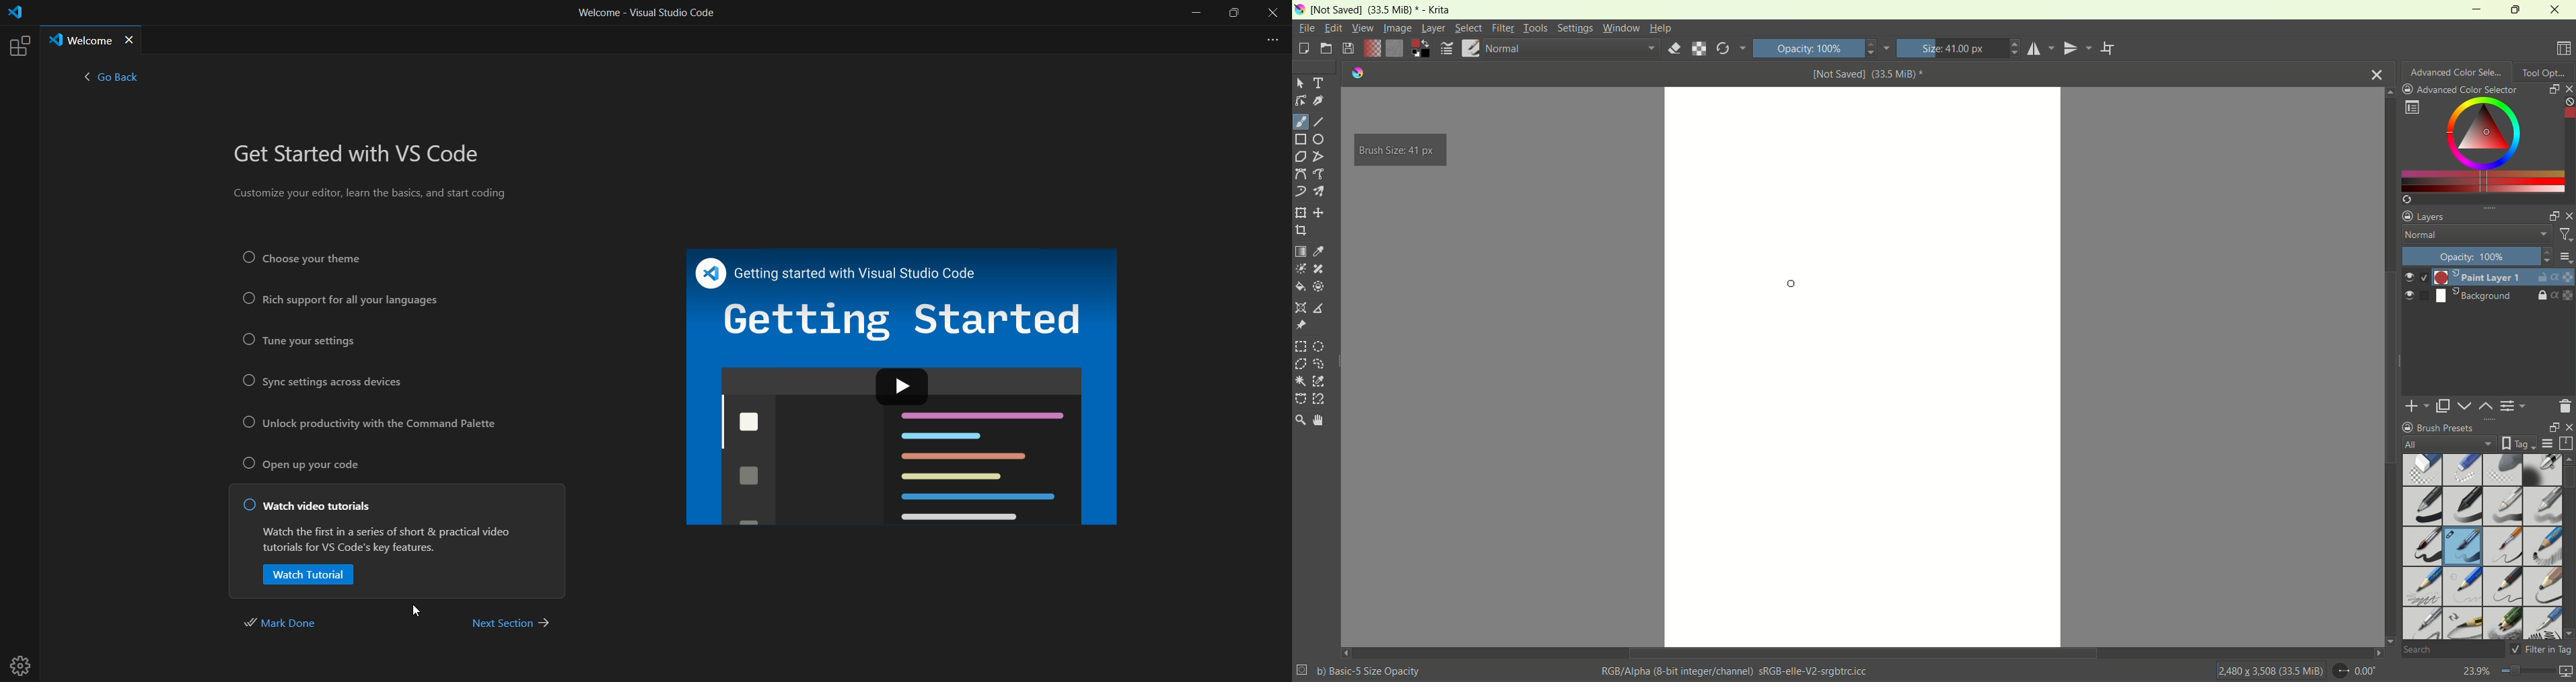  I want to click on multibrush, so click(1319, 191).